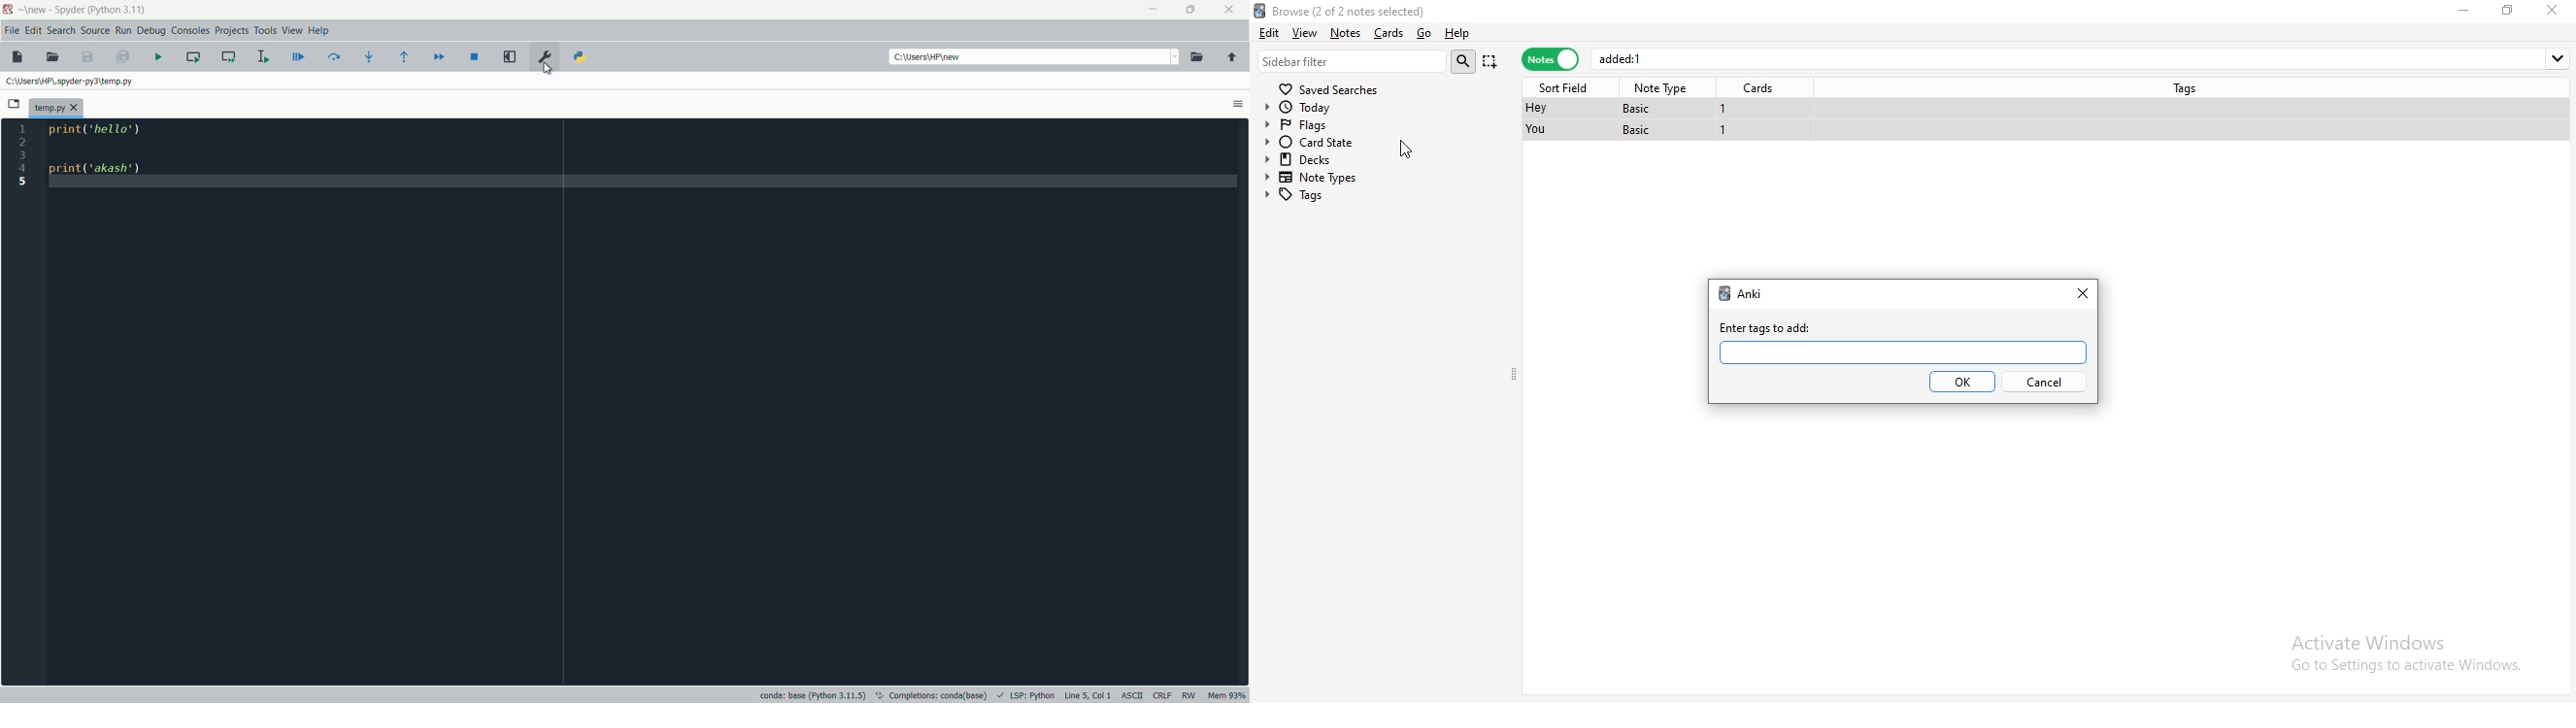  I want to click on note types, so click(1316, 178).